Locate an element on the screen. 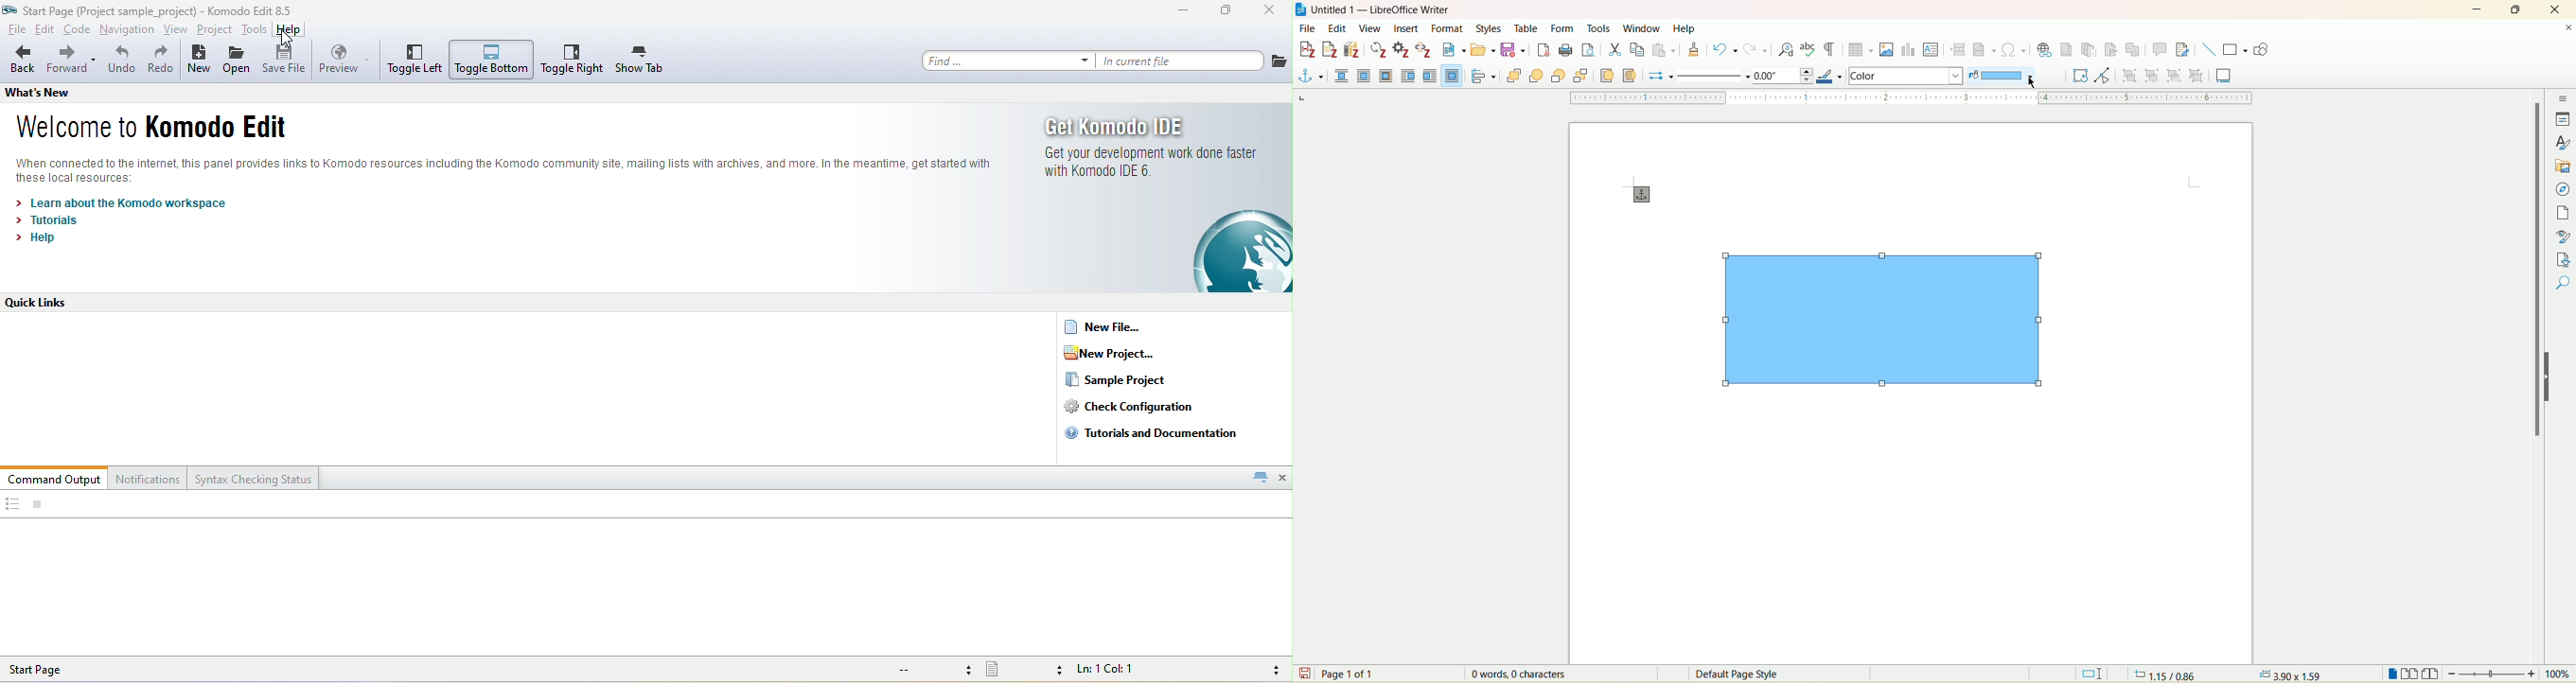 The image size is (2576, 700). insert comment is located at coordinates (2161, 49).